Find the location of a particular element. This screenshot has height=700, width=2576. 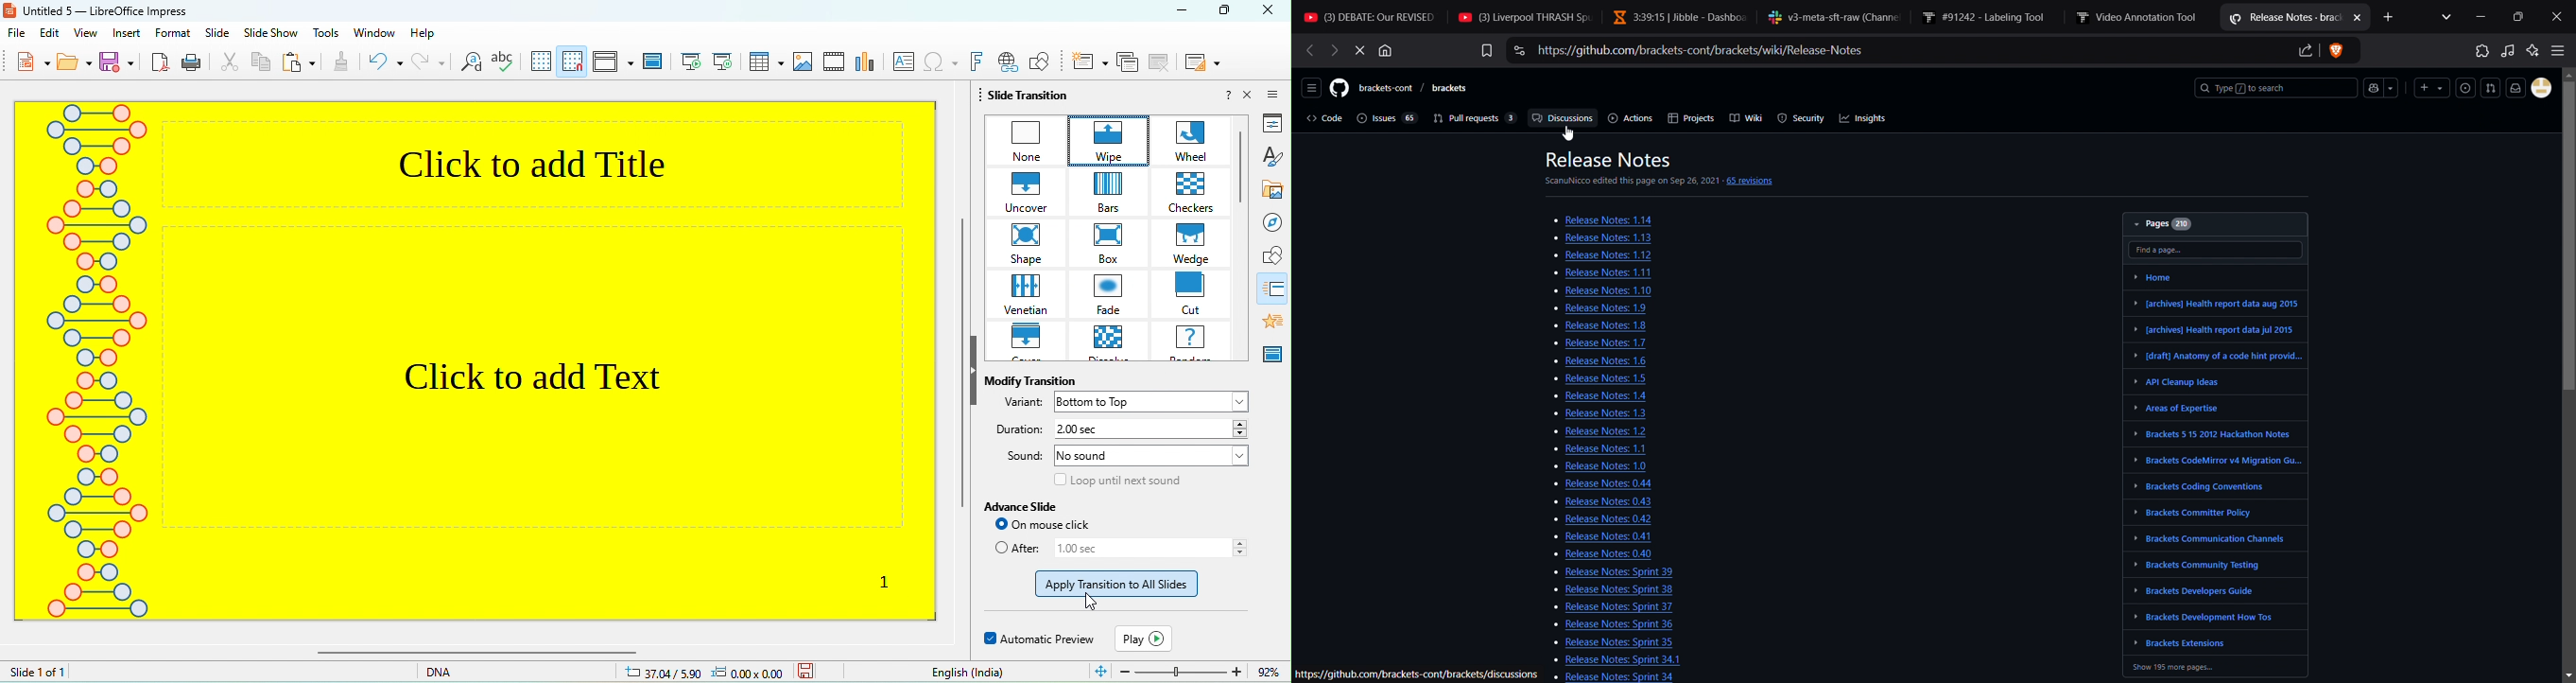

cursor  is located at coordinates (1571, 134).